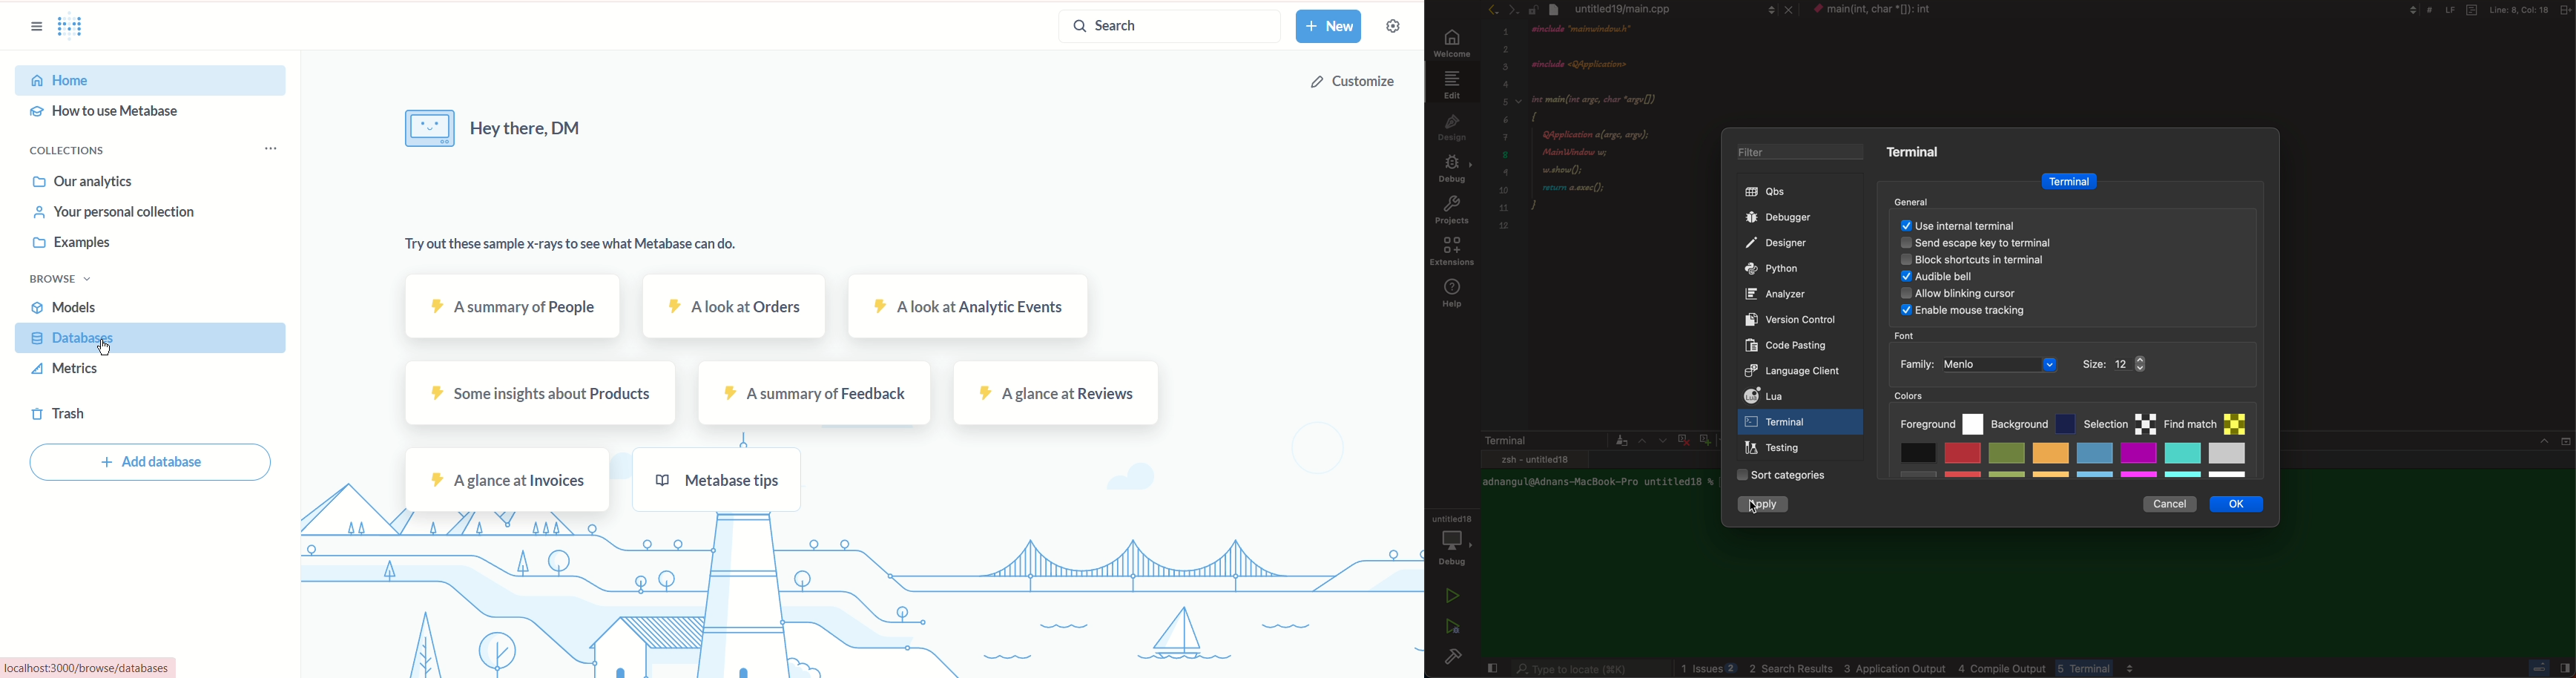 This screenshot has width=2576, height=700. I want to click on Background , so click(2034, 421).